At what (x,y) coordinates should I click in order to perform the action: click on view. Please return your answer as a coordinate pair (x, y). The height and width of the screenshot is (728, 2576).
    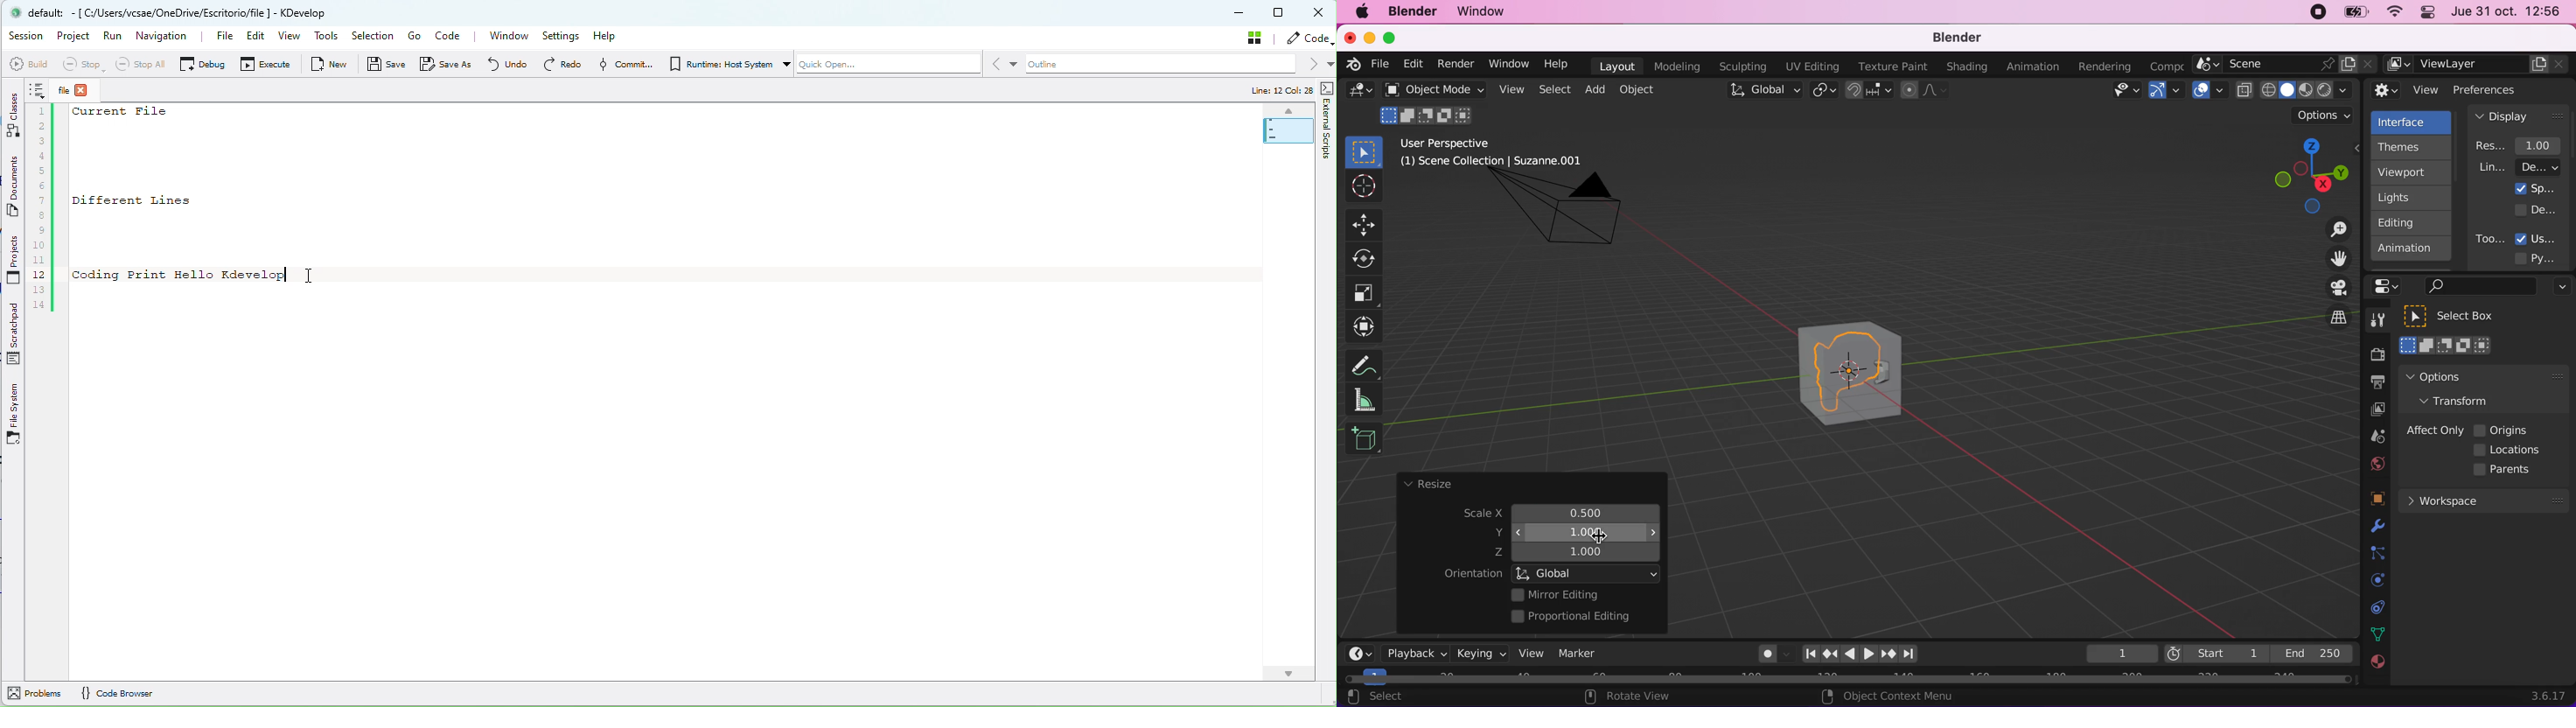
    Looking at the image, I should click on (1527, 653).